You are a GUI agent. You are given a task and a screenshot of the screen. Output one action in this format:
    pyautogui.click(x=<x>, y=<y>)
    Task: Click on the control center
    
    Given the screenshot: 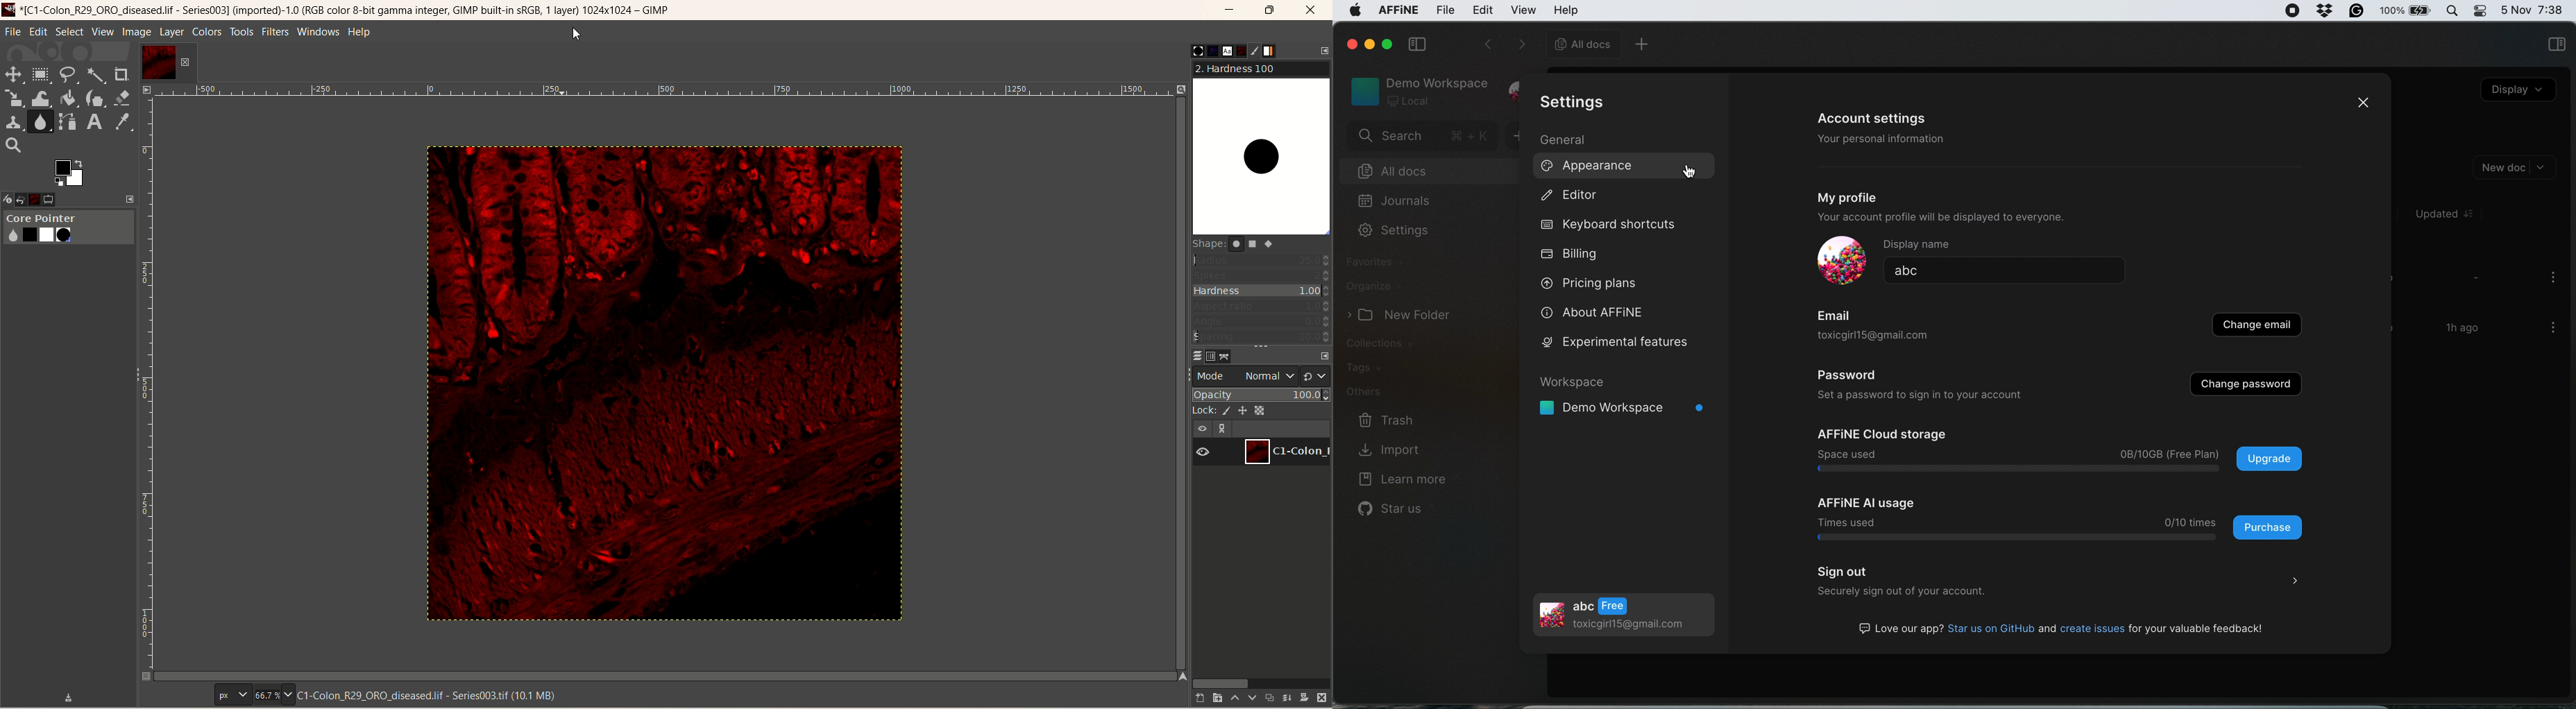 What is the action you would take?
    pyautogui.click(x=2479, y=11)
    